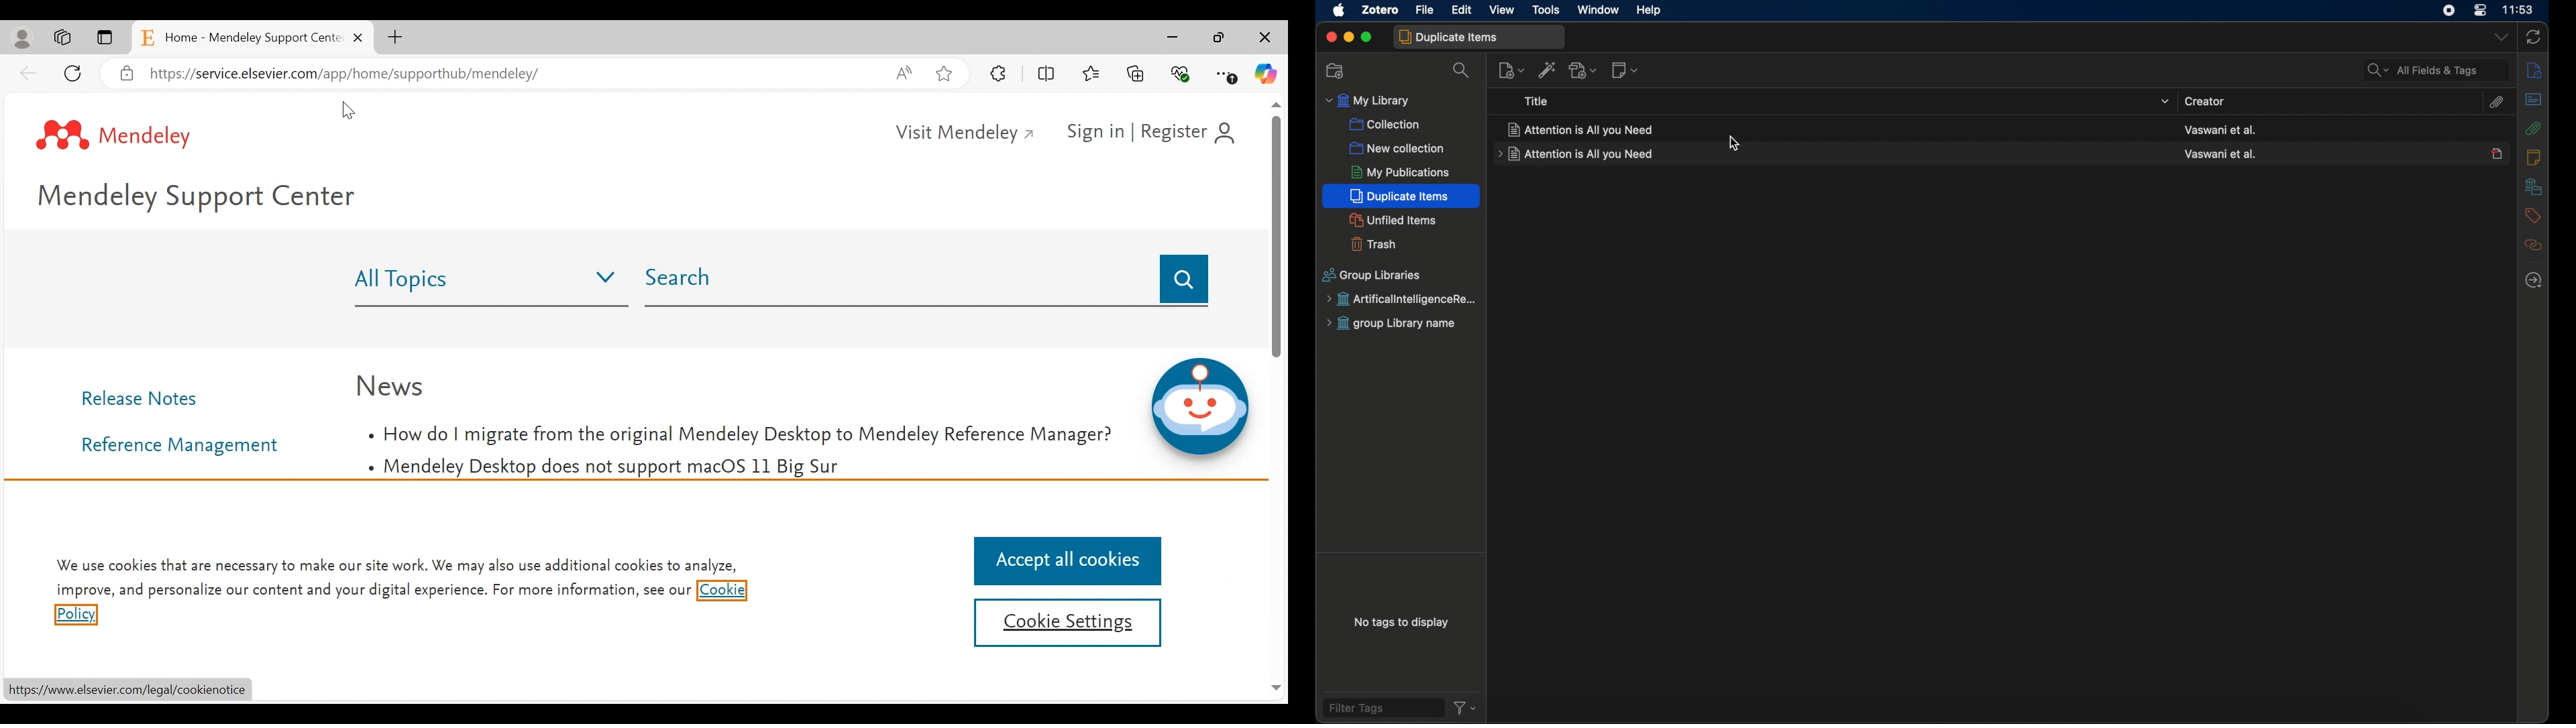  I want to click on Split Screen, so click(1046, 74).